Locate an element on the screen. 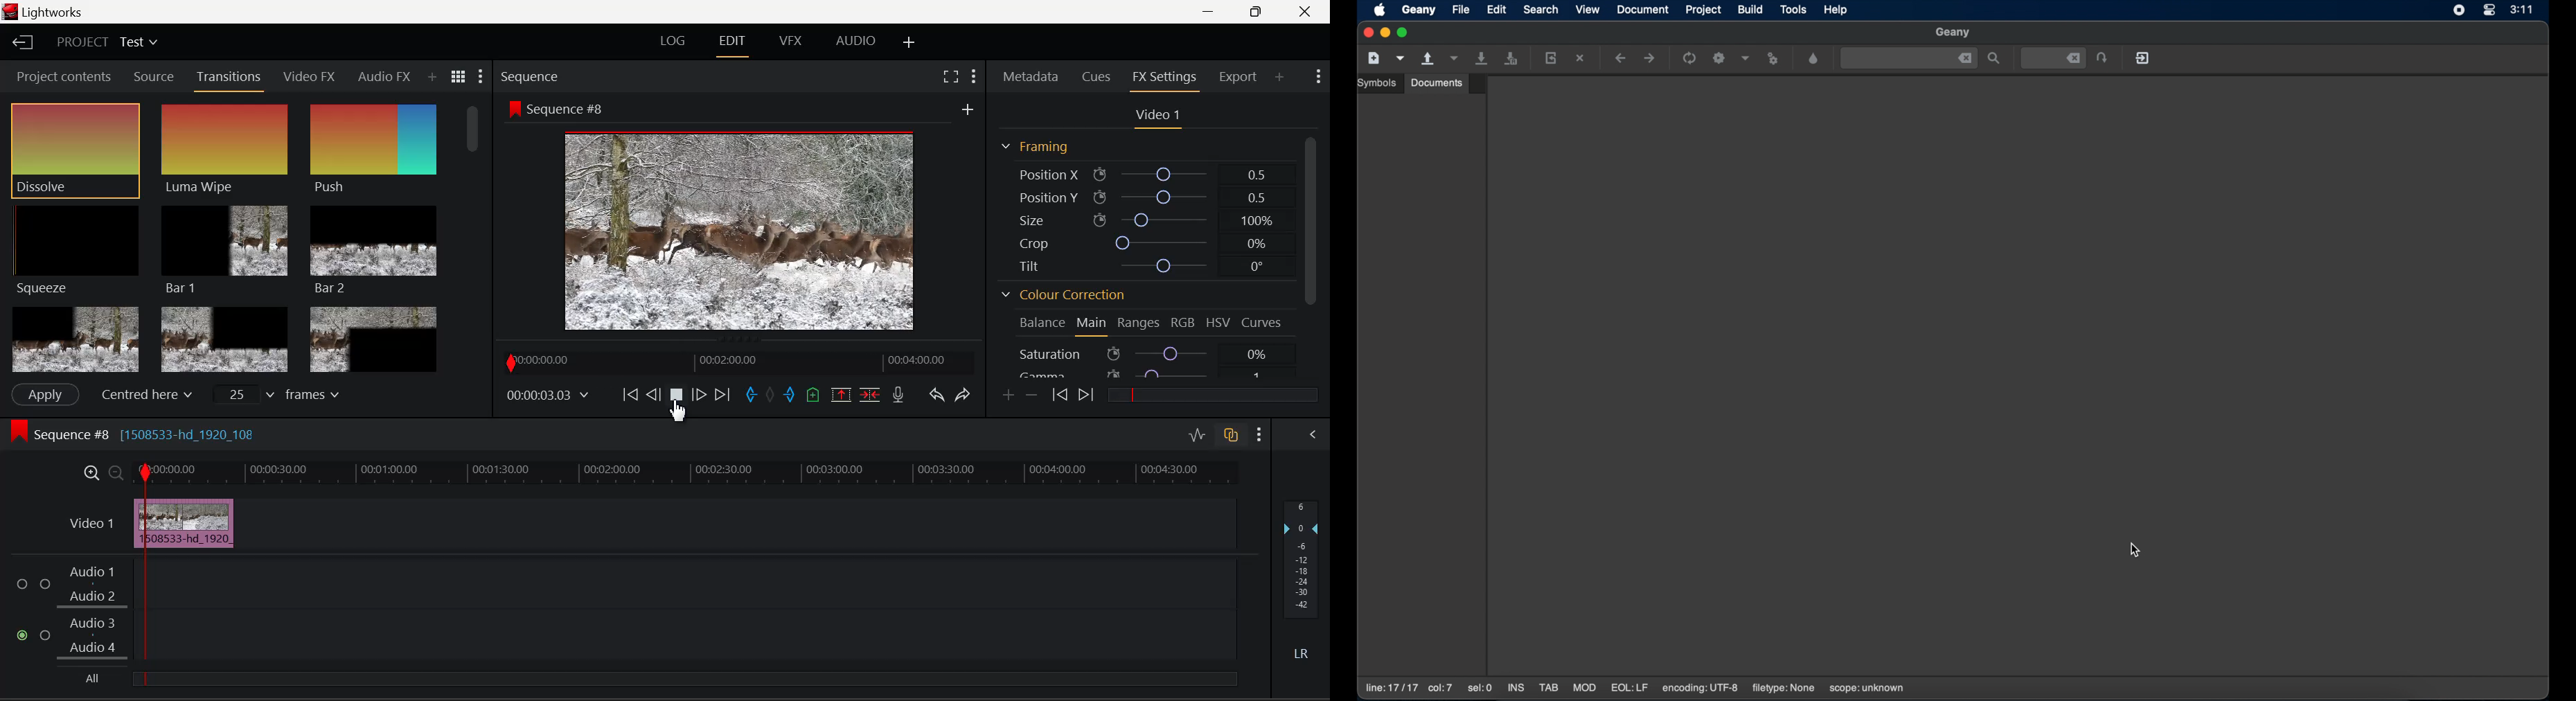 The width and height of the screenshot is (2576, 728). Audio Input Checkbox is located at coordinates (24, 636).